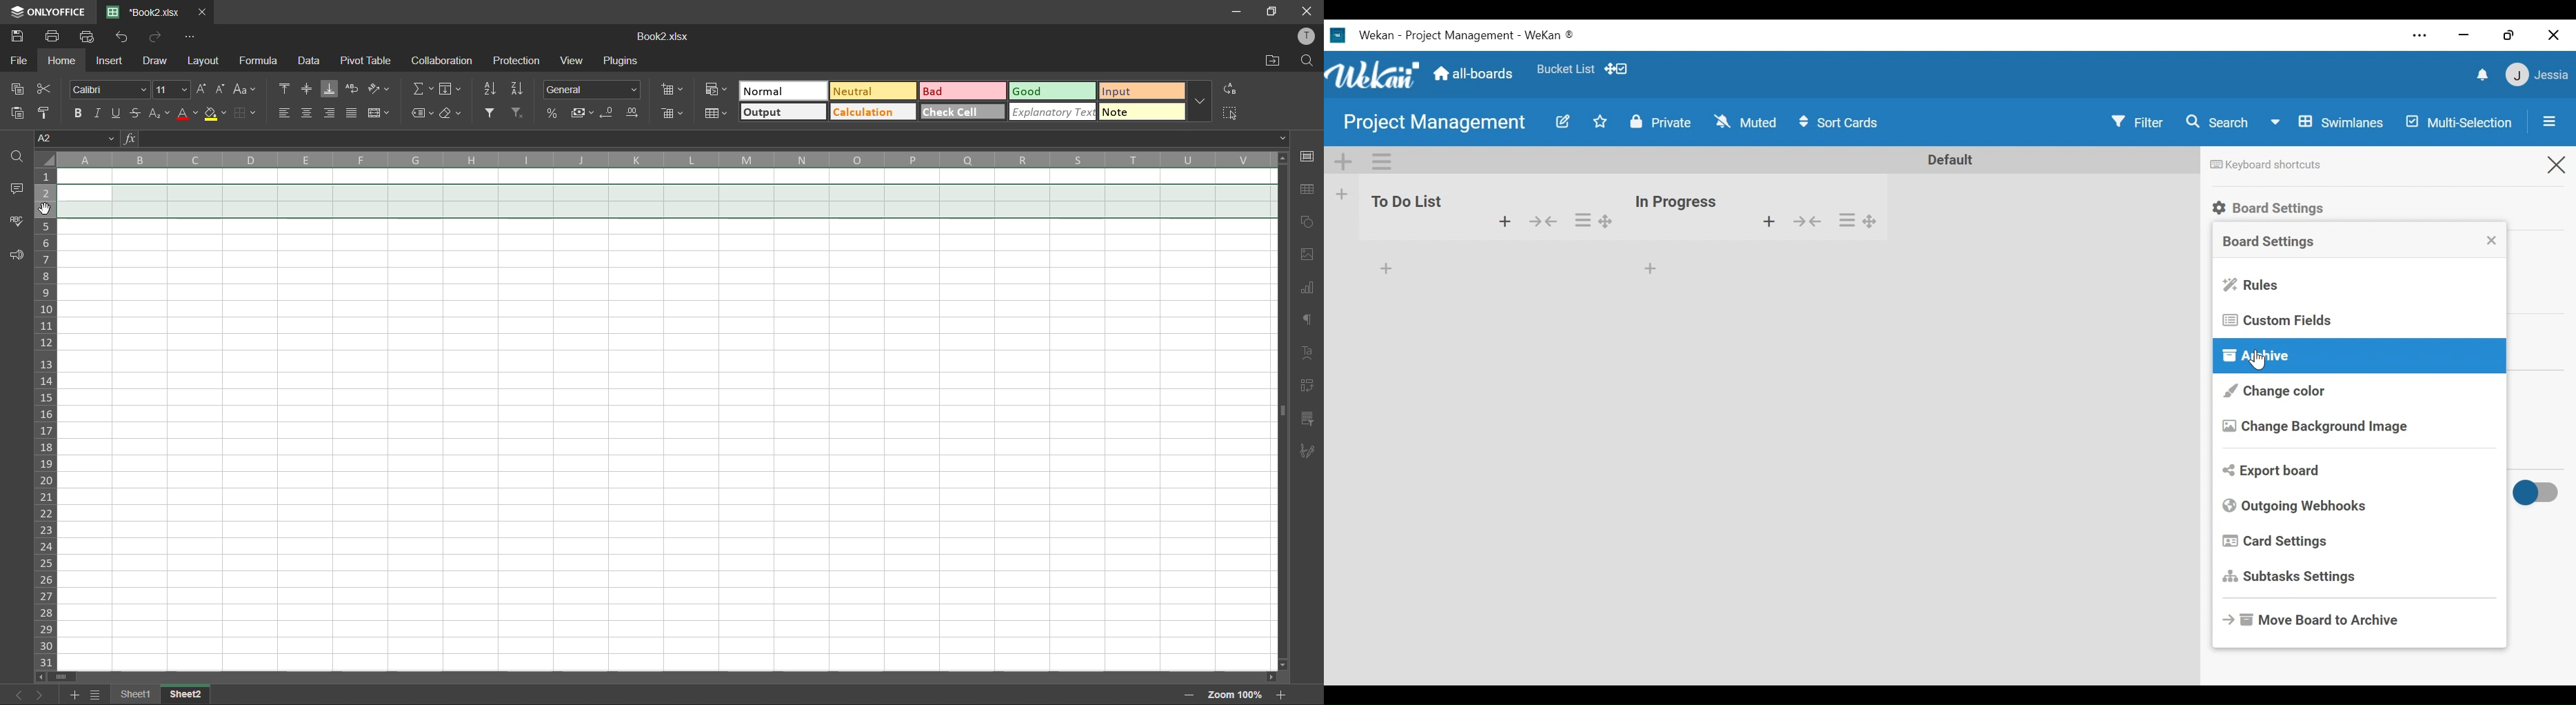 This screenshot has width=2576, height=728. What do you see at coordinates (17, 223) in the screenshot?
I see `spellcheck` at bounding box center [17, 223].